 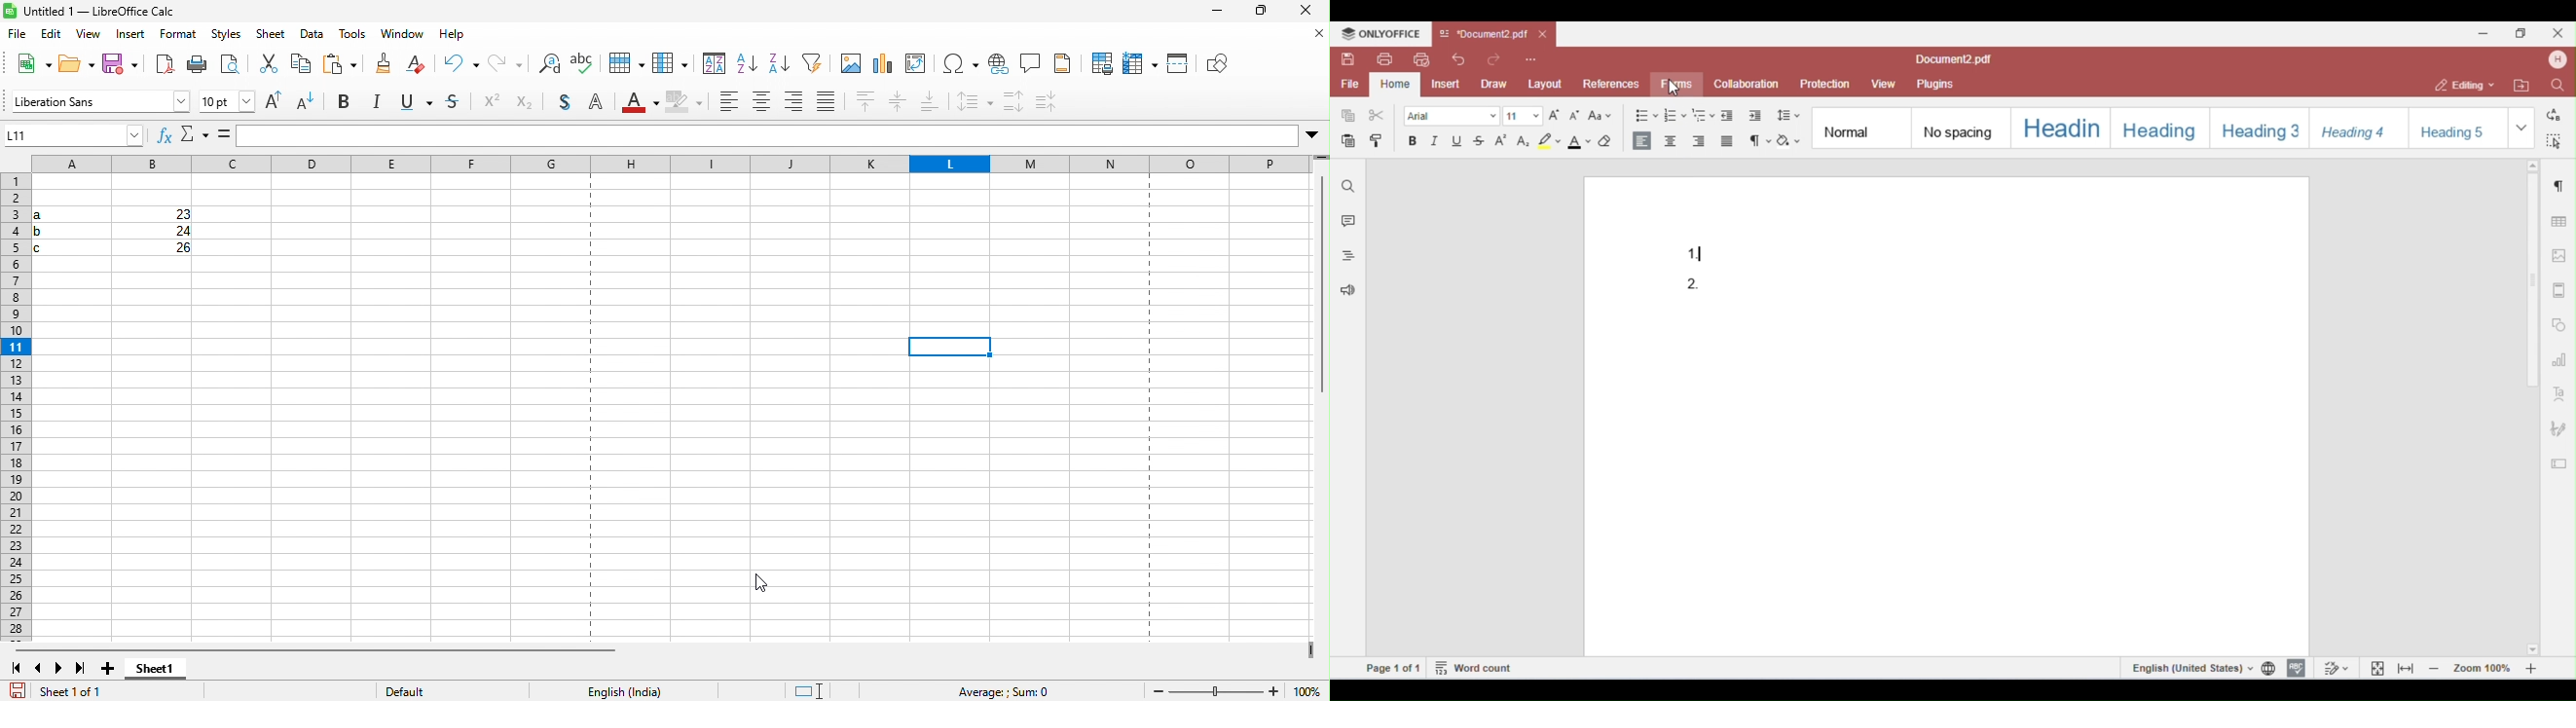 I want to click on function wizard, so click(x=161, y=135).